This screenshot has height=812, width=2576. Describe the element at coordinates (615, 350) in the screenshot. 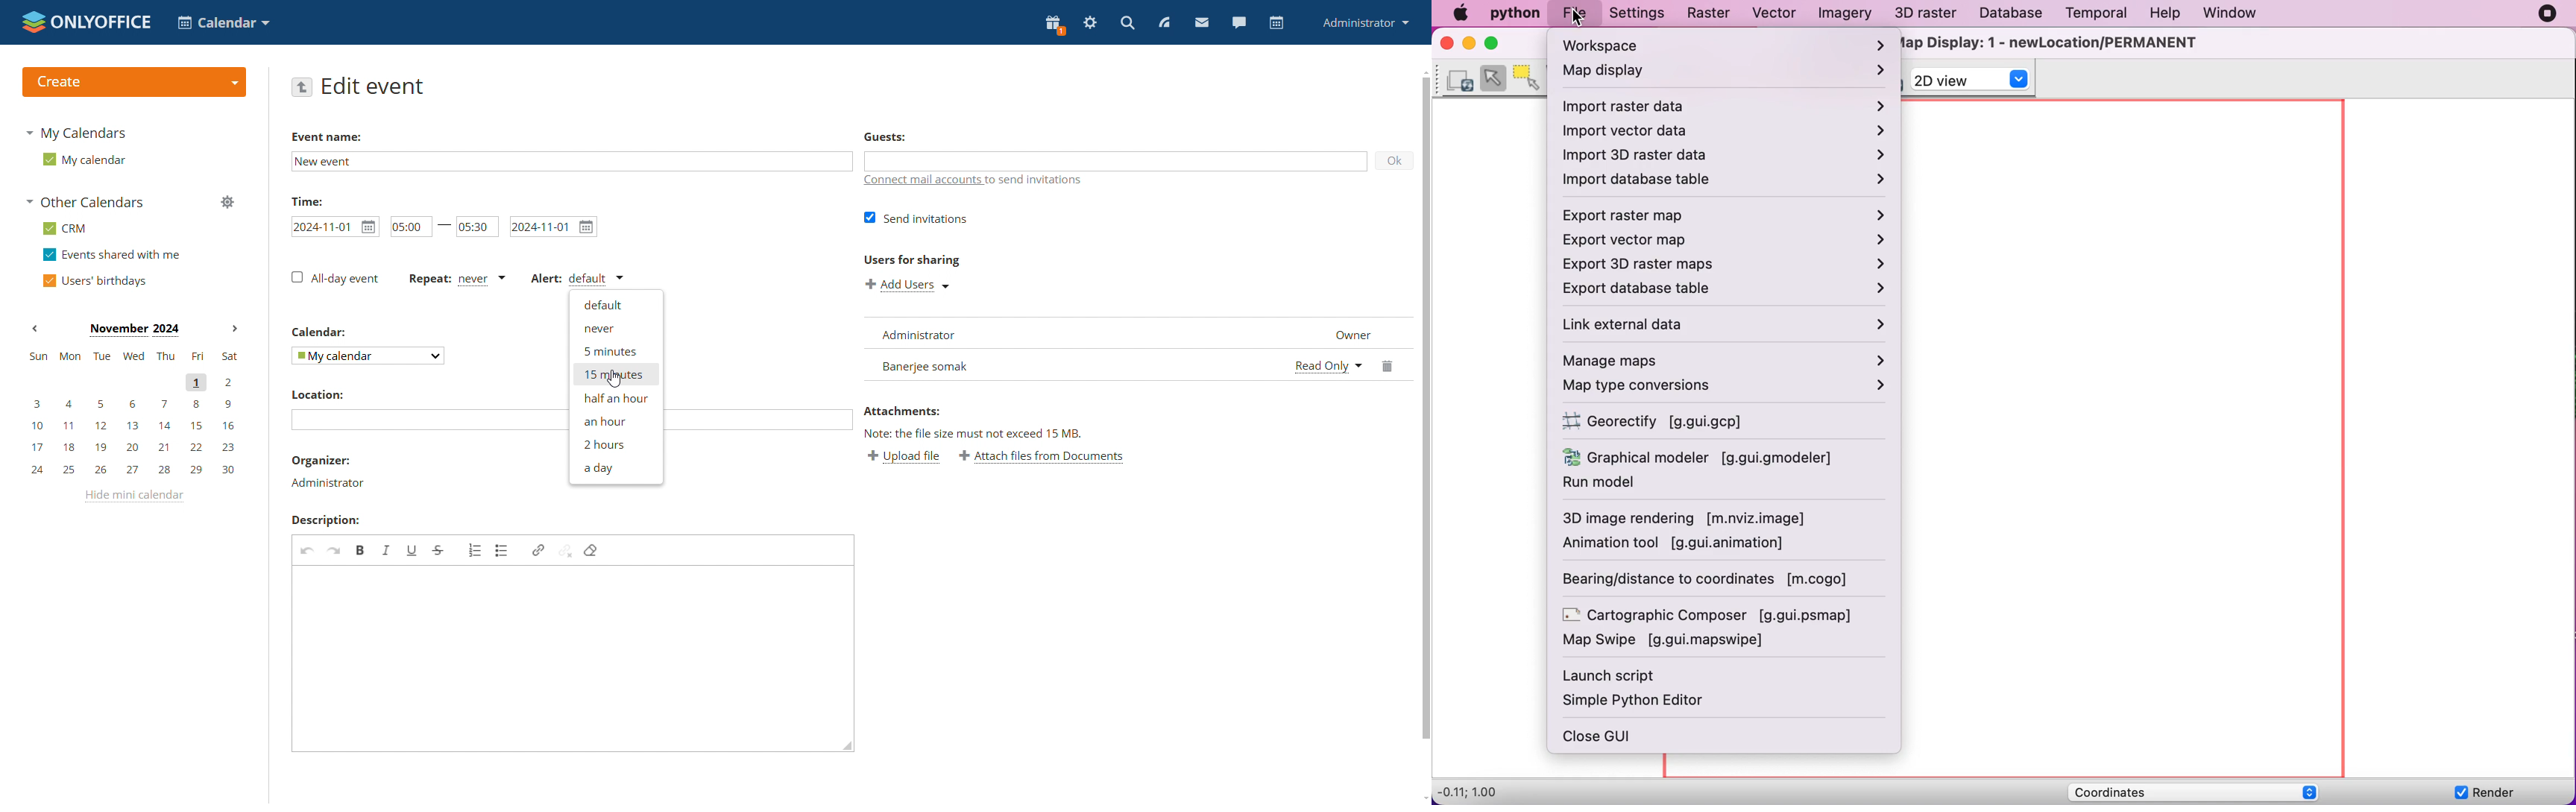

I see `5 minutes` at that location.